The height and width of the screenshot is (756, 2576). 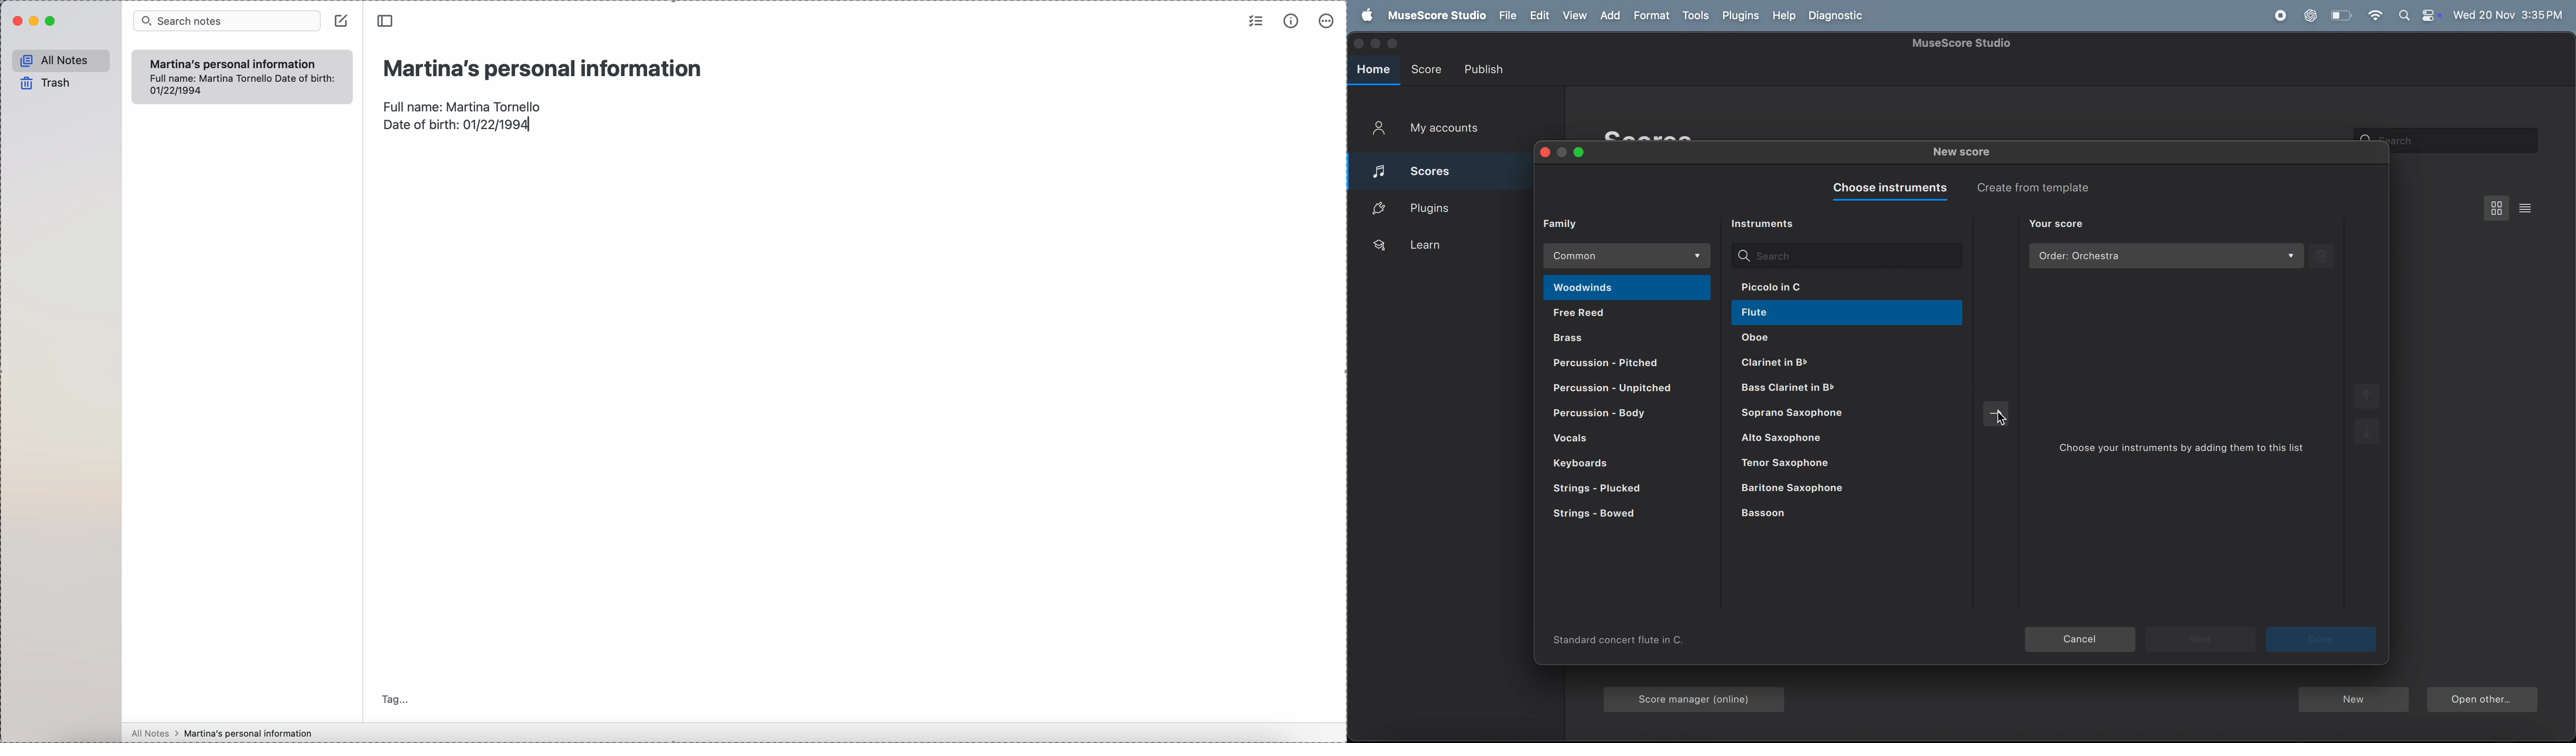 I want to click on My account, so click(x=1426, y=130).